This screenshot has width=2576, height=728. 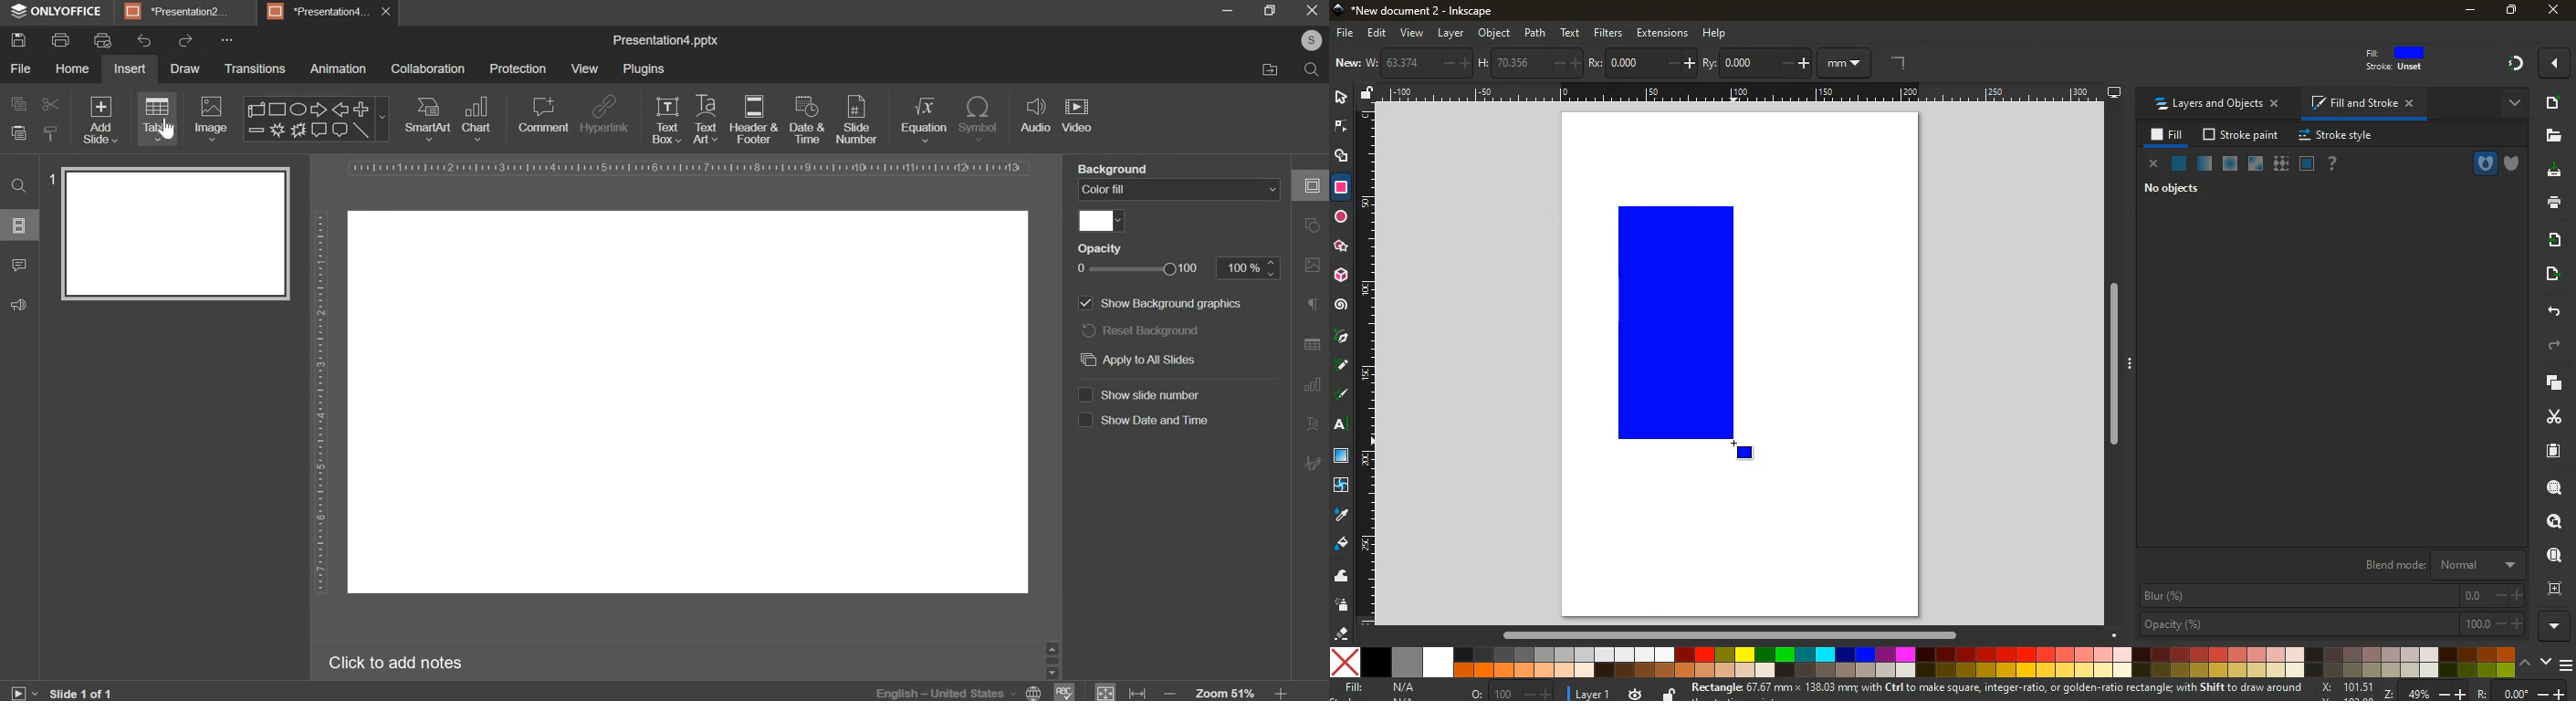 I want to click on background, so click(x=1109, y=168).